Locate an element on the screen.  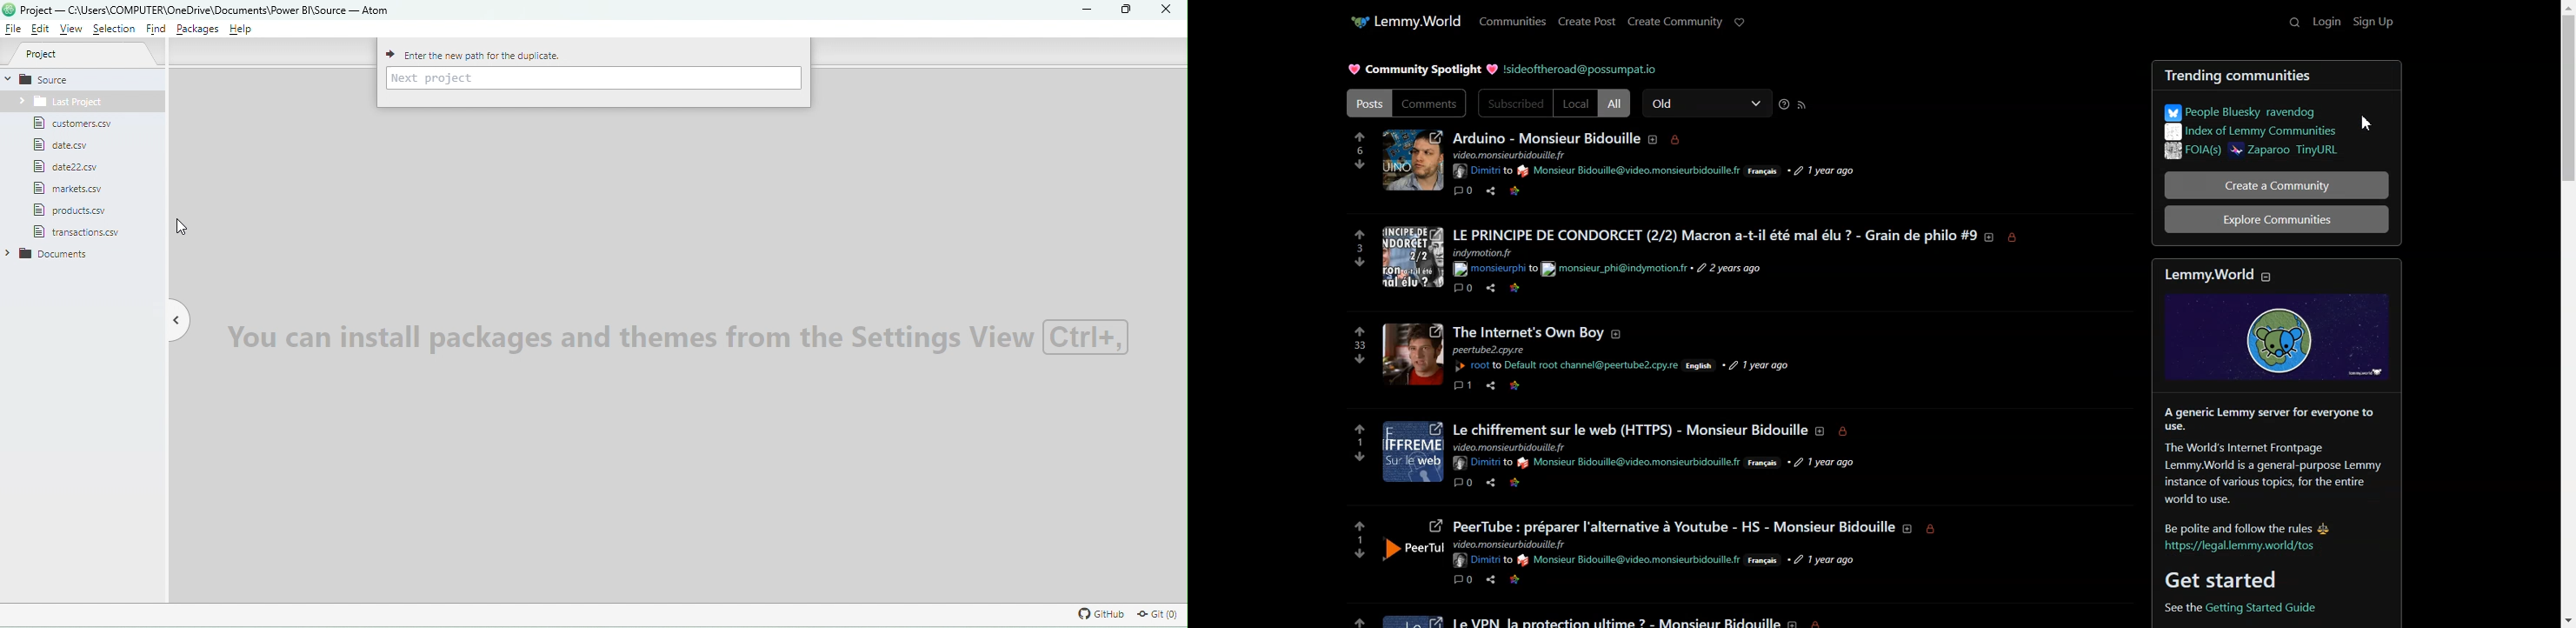
 is located at coordinates (1511, 544).